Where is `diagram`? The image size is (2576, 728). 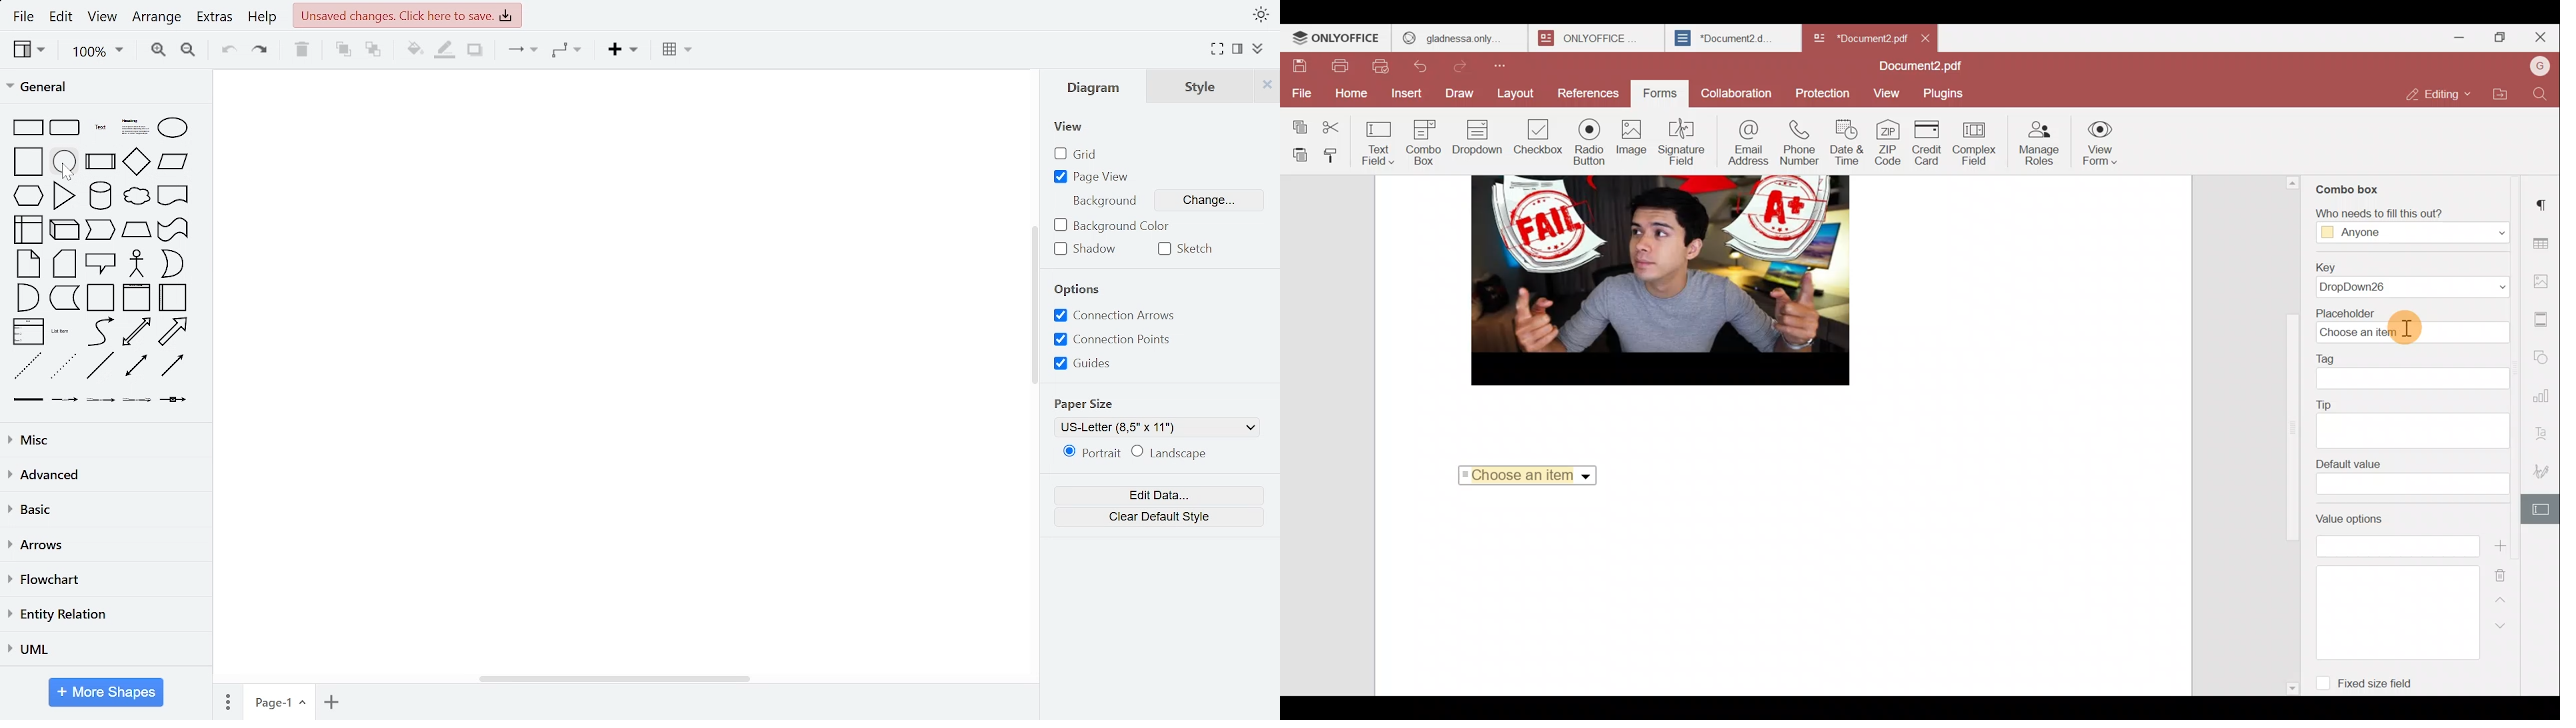
diagram is located at coordinates (1101, 87).